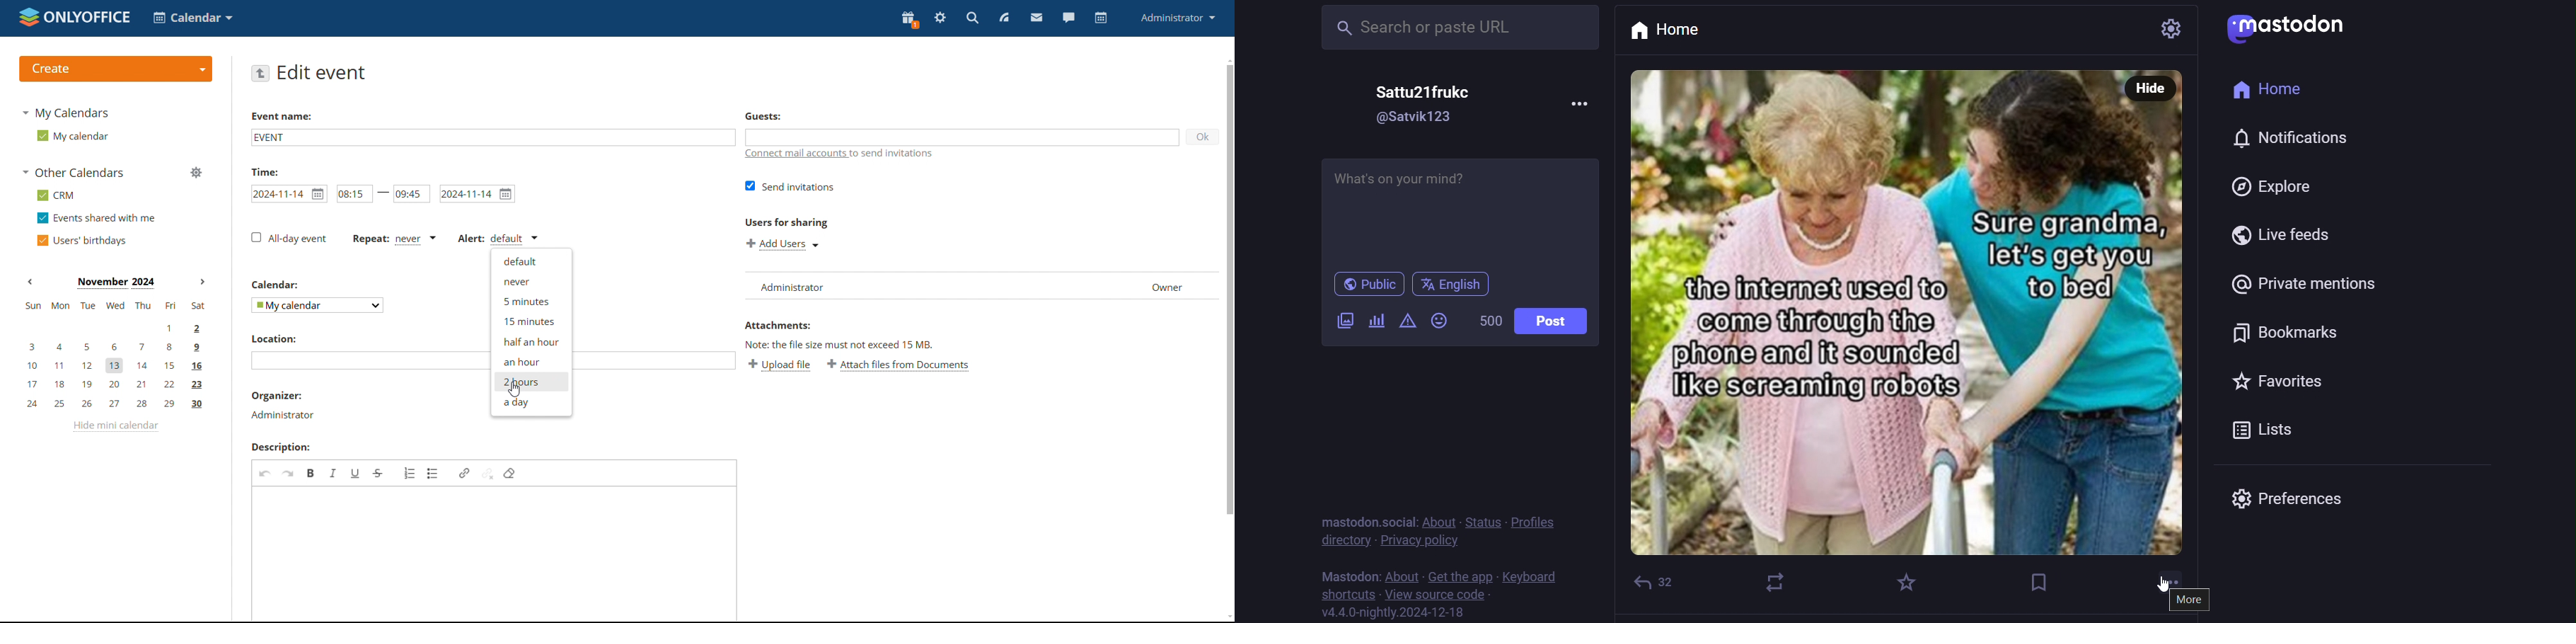  Describe the element at coordinates (843, 346) in the screenshot. I see `note about file size exceeding ` at that location.